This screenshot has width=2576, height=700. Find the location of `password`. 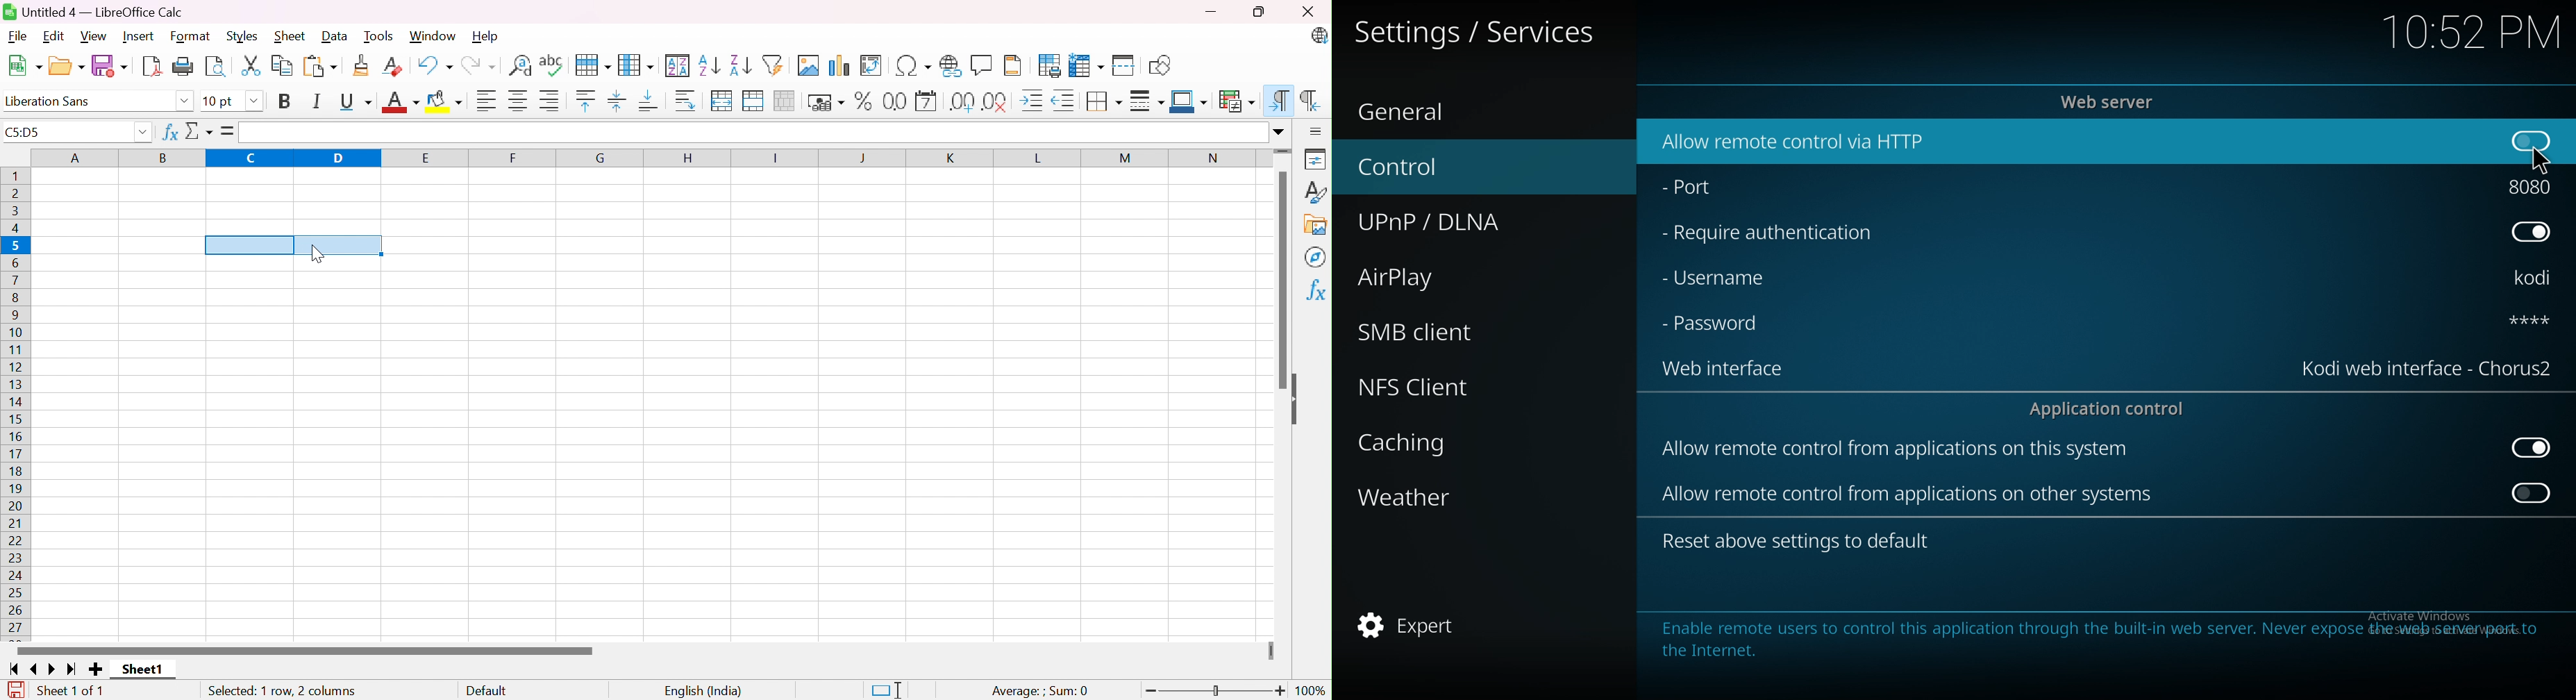

password is located at coordinates (1715, 325).